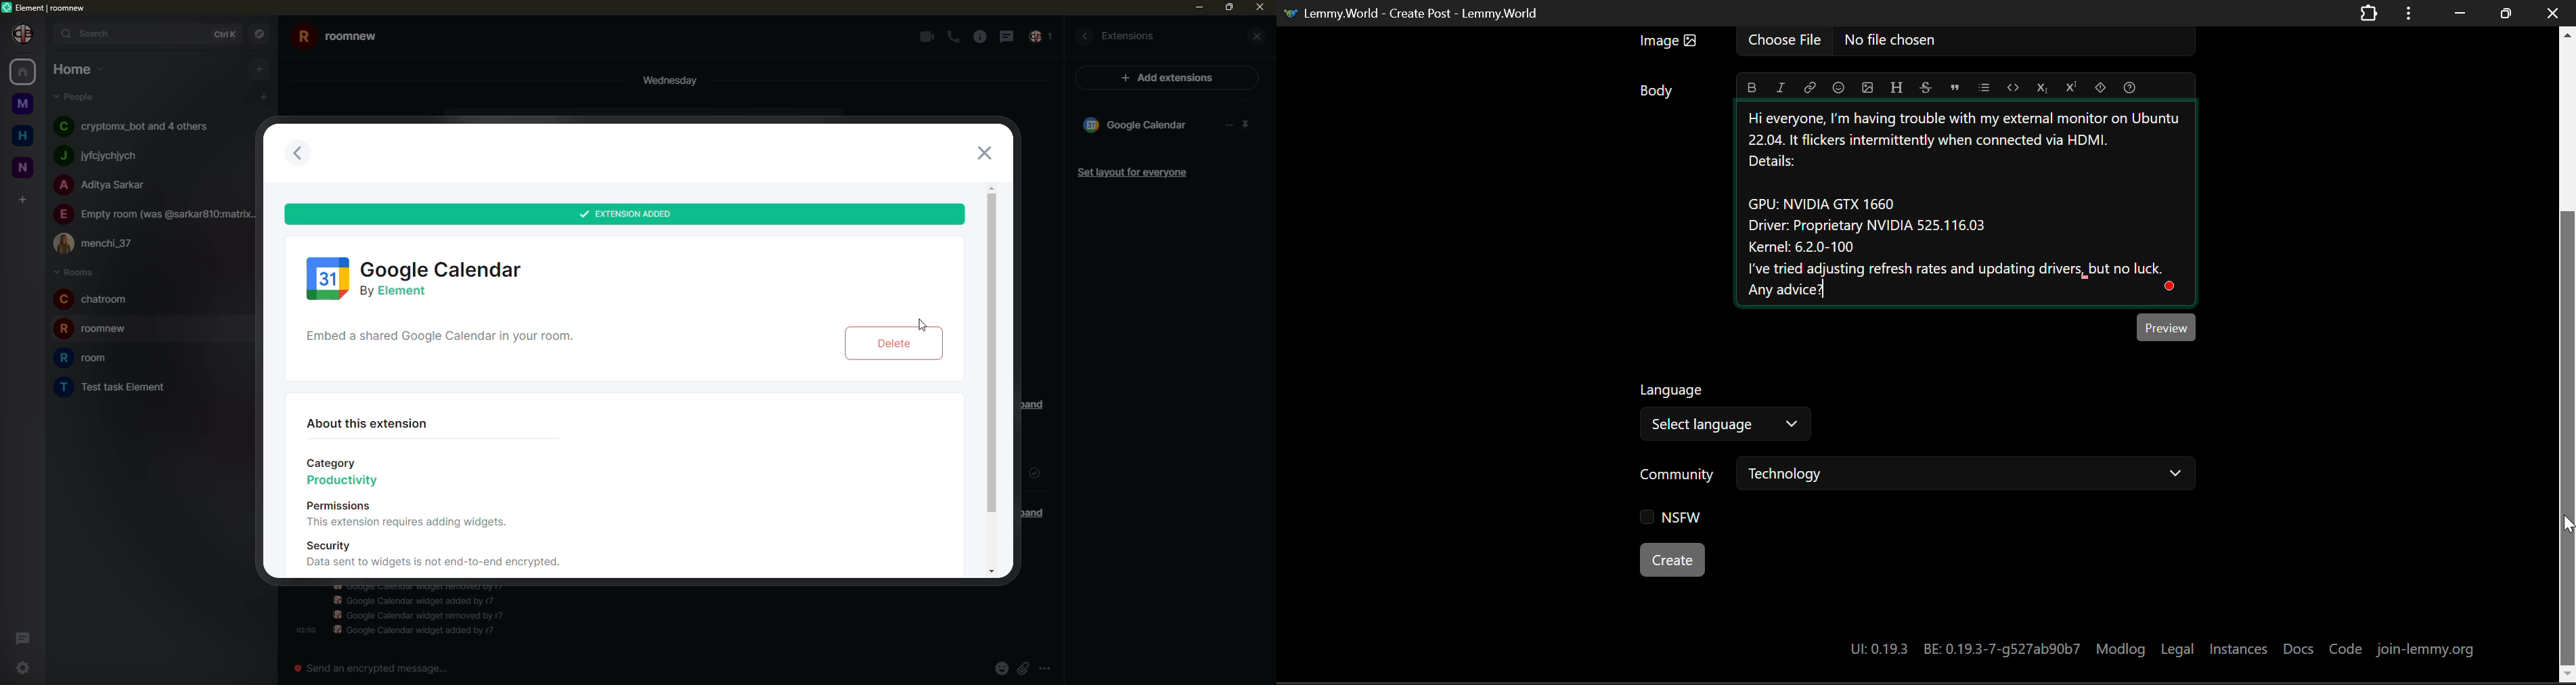 The height and width of the screenshot is (700, 2576). I want to click on Code, so click(2013, 87).